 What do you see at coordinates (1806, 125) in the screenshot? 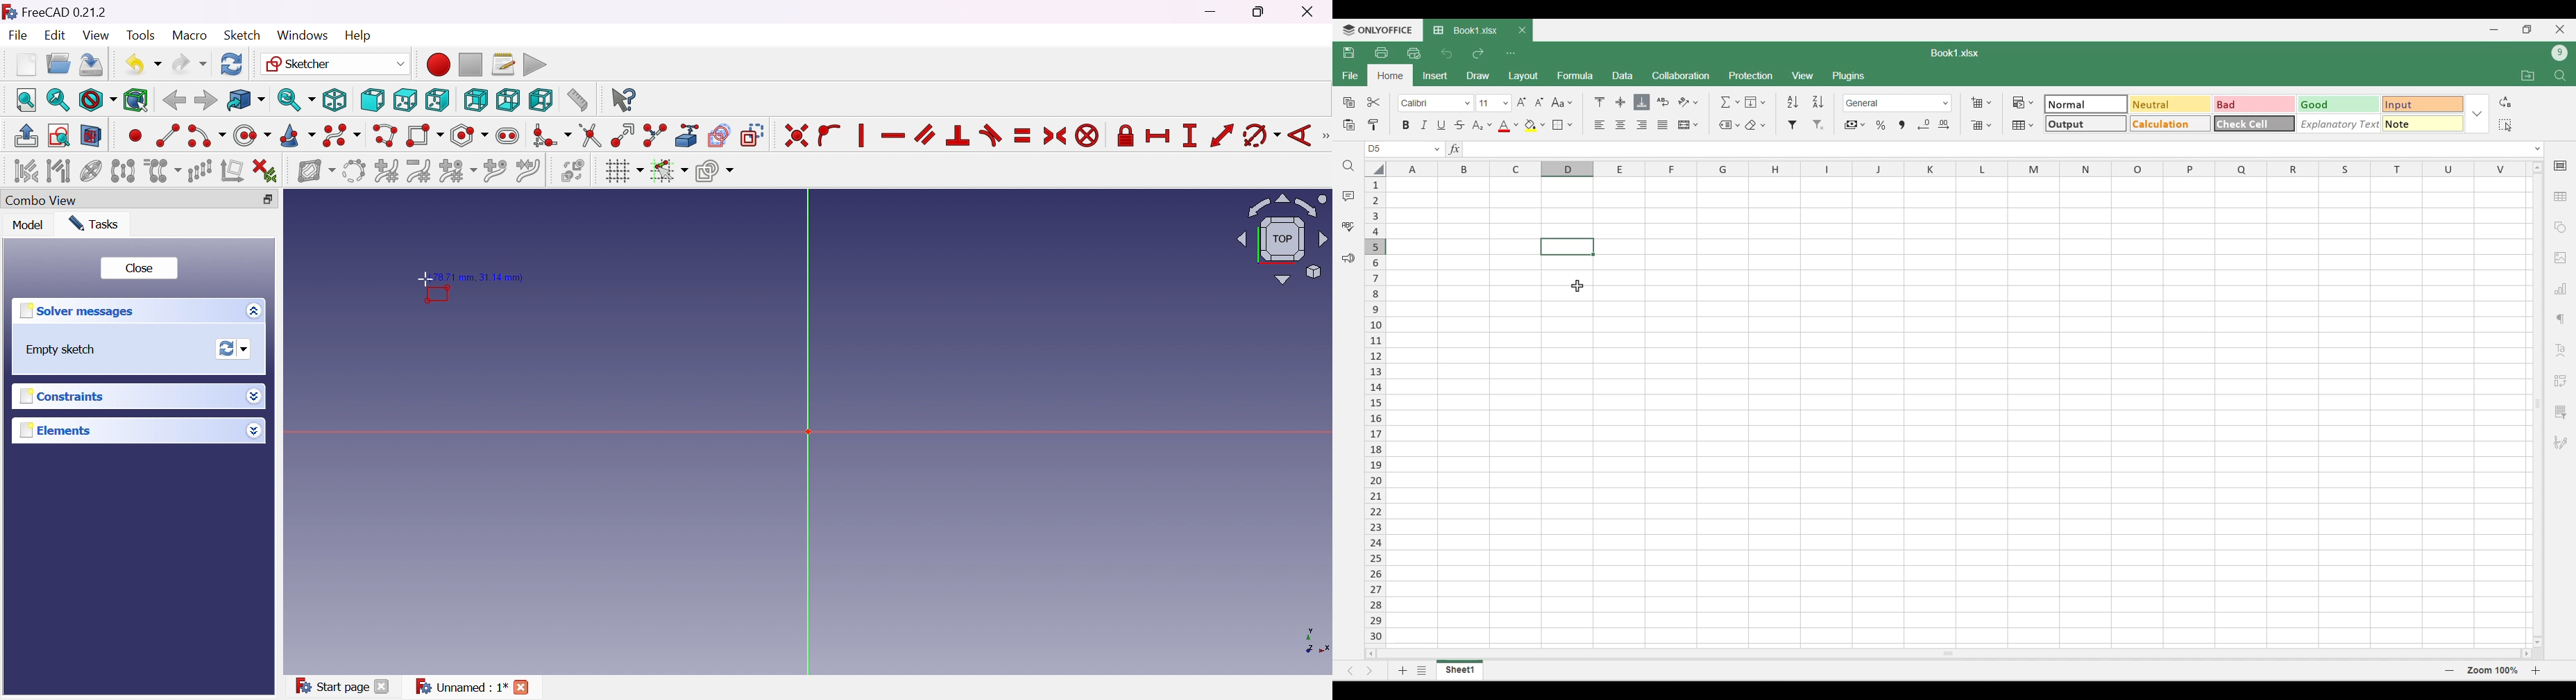
I see `Filter options` at bounding box center [1806, 125].